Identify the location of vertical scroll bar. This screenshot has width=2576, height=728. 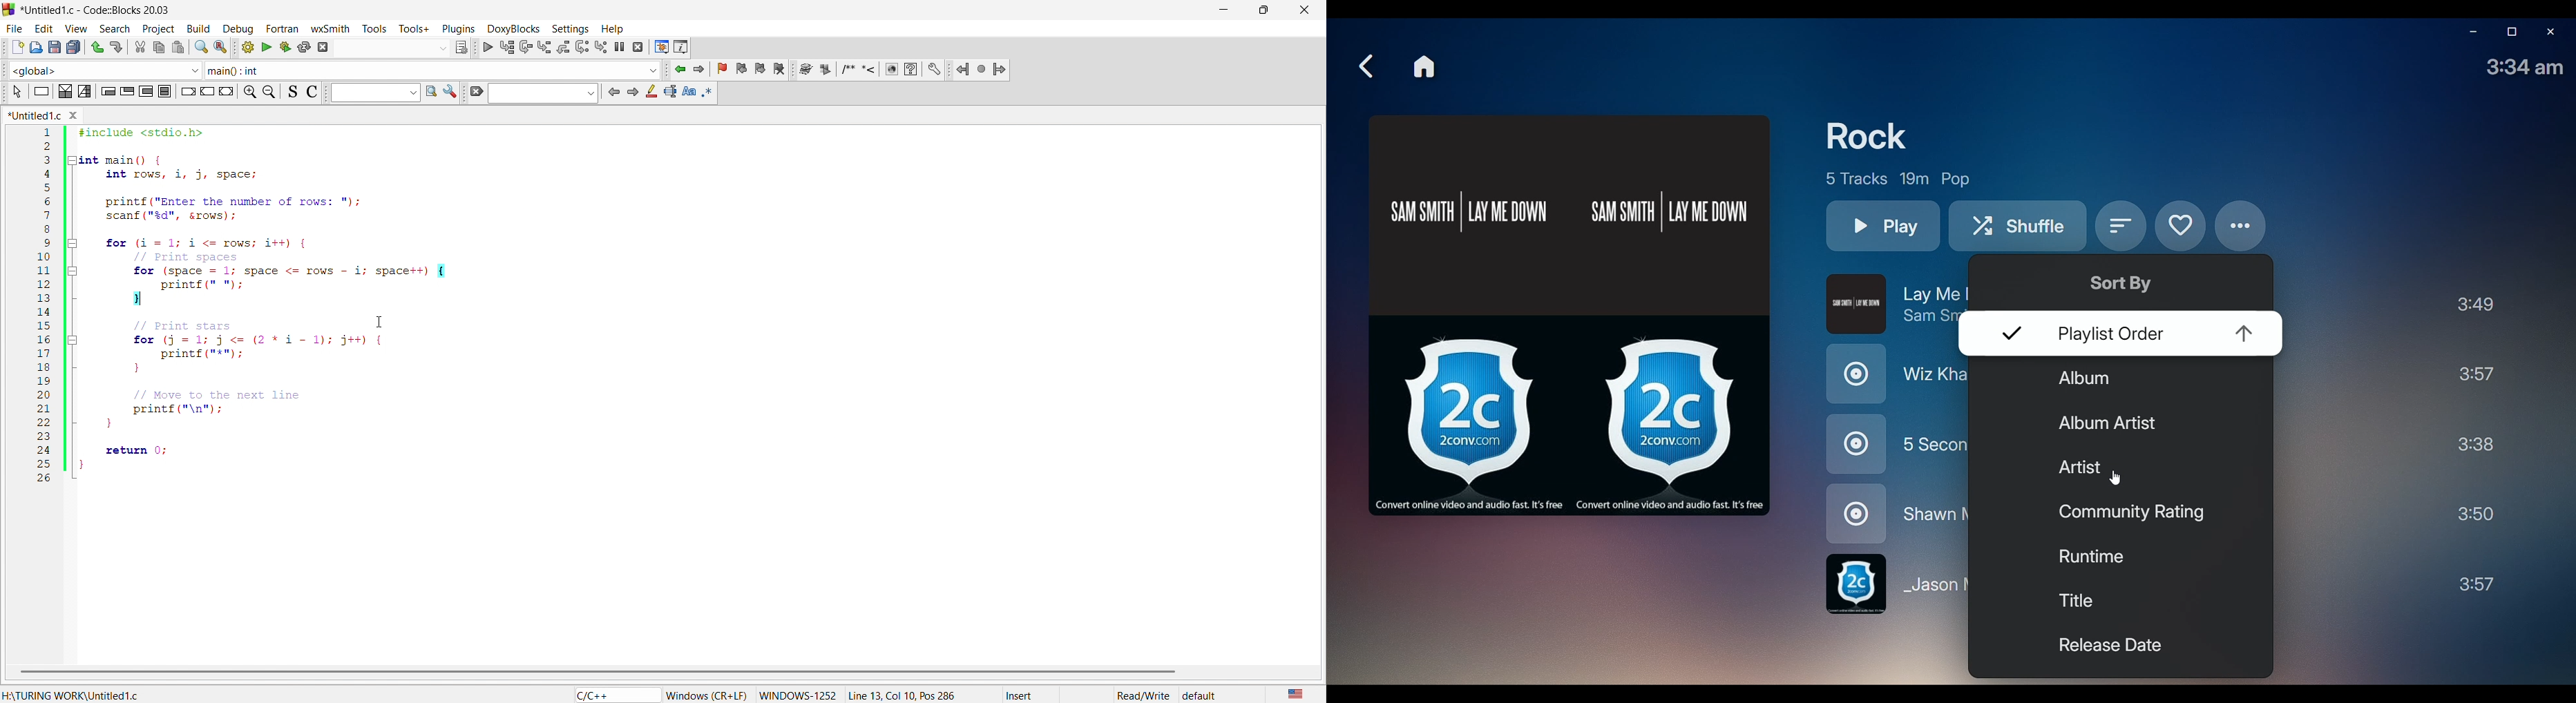
(594, 670).